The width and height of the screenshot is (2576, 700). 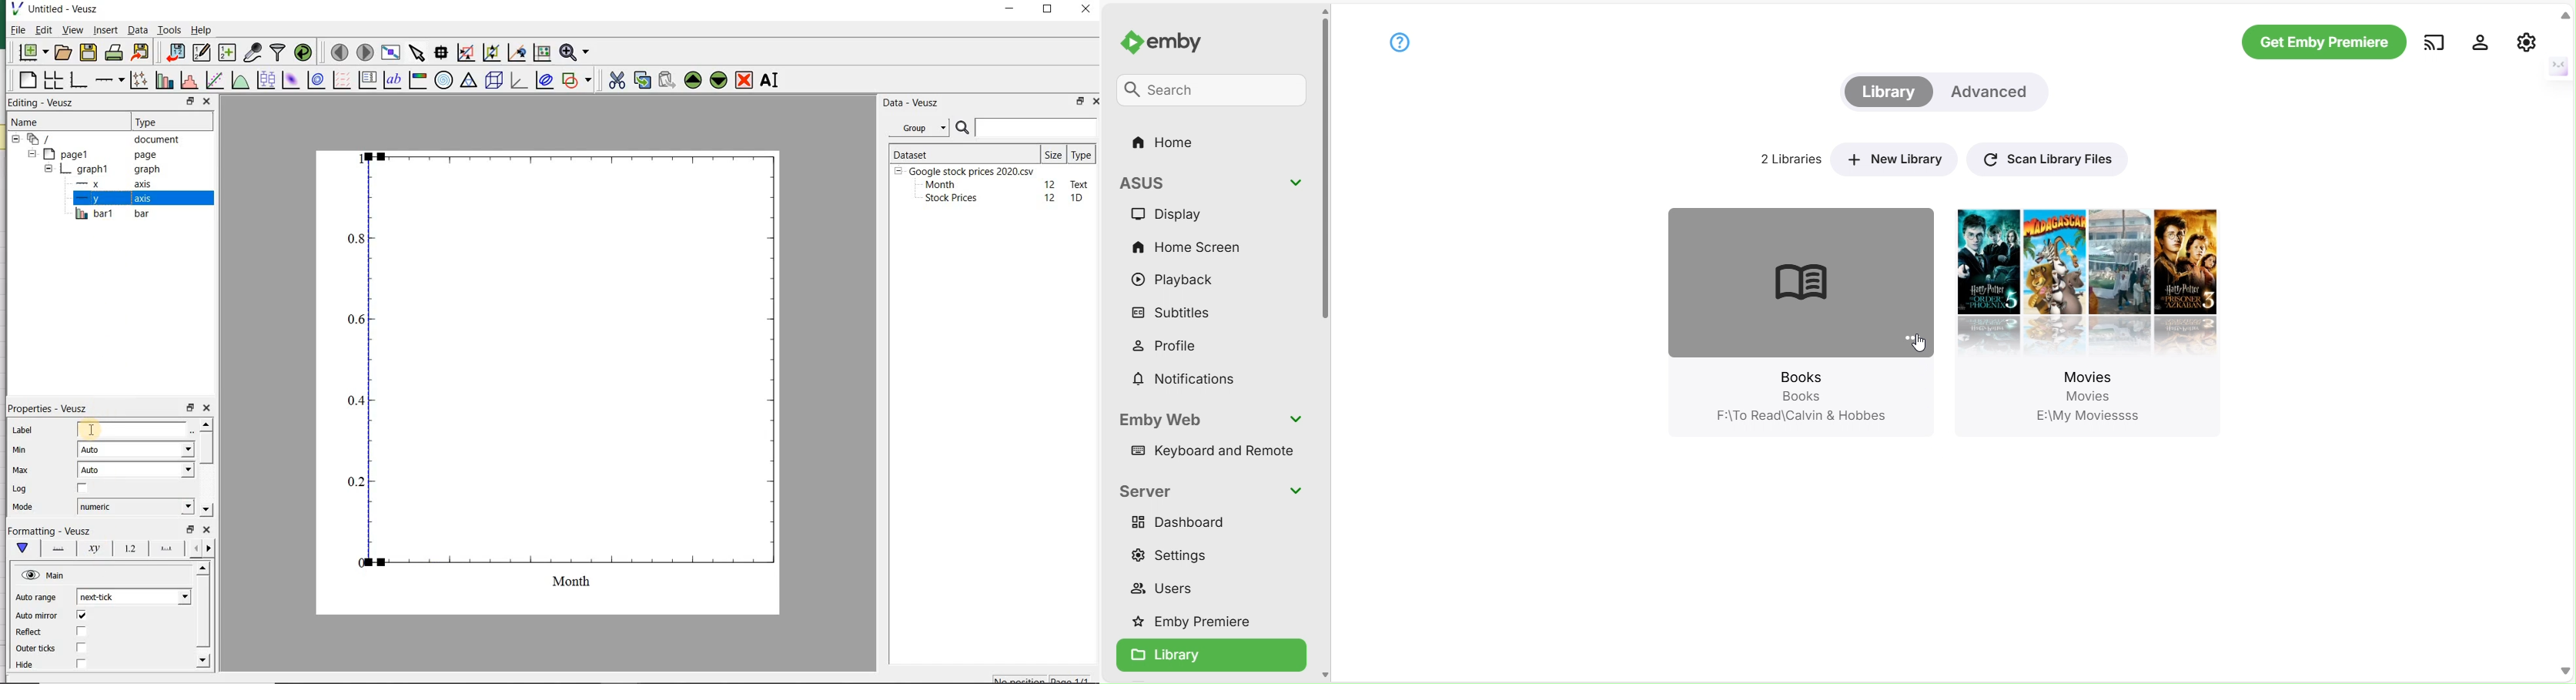 I want to click on scrollbar, so click(x=202, y=617).